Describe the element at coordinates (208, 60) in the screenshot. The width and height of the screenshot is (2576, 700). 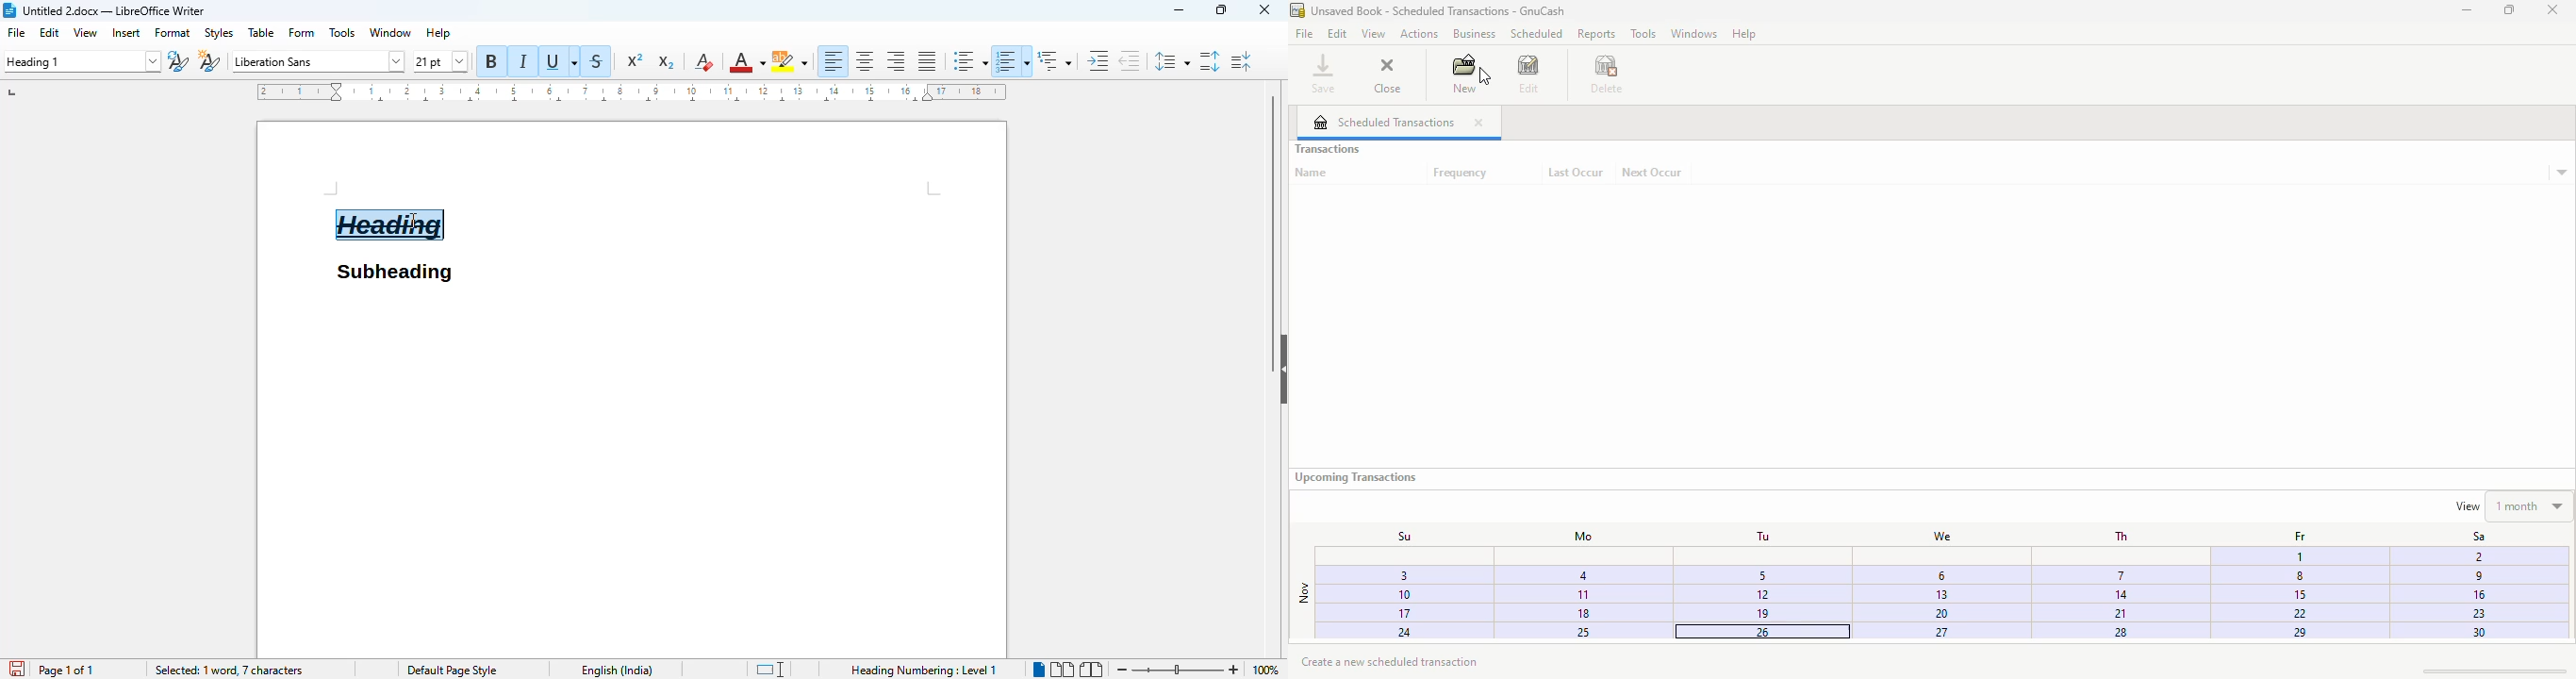
I see `new style from selection` at that location.